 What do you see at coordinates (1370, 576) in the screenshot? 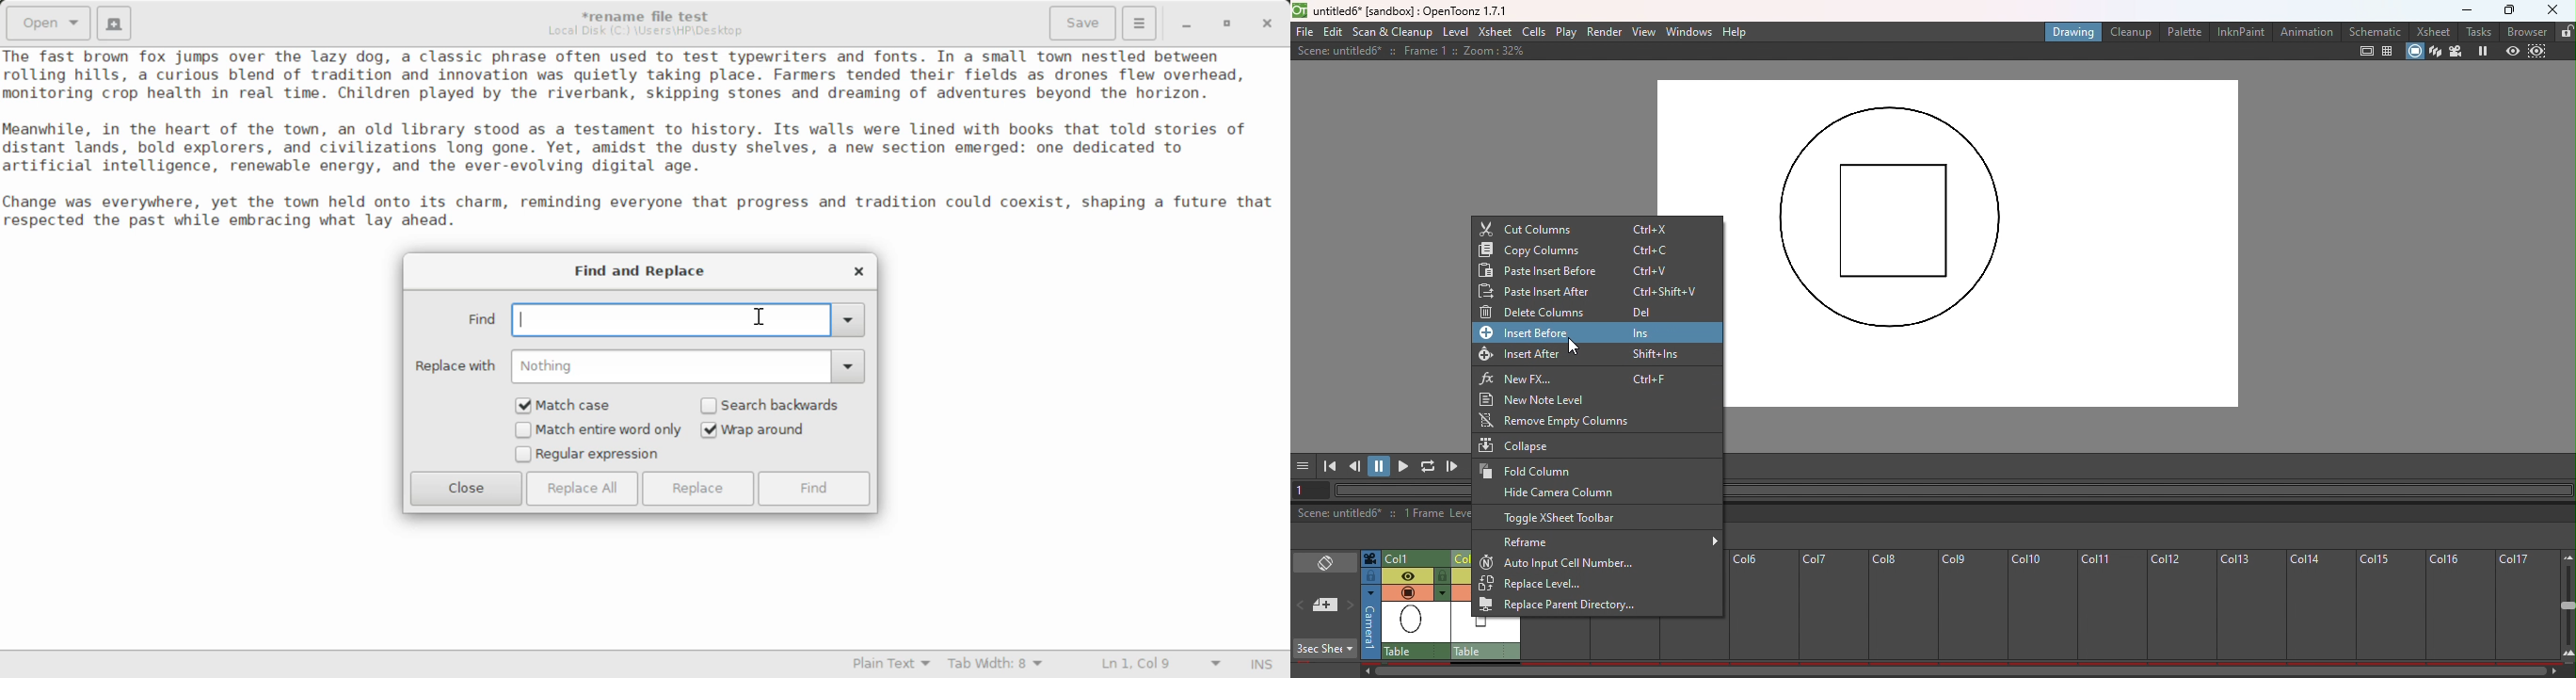
I see `Click to select camera` at bounding box center [1370, 576].